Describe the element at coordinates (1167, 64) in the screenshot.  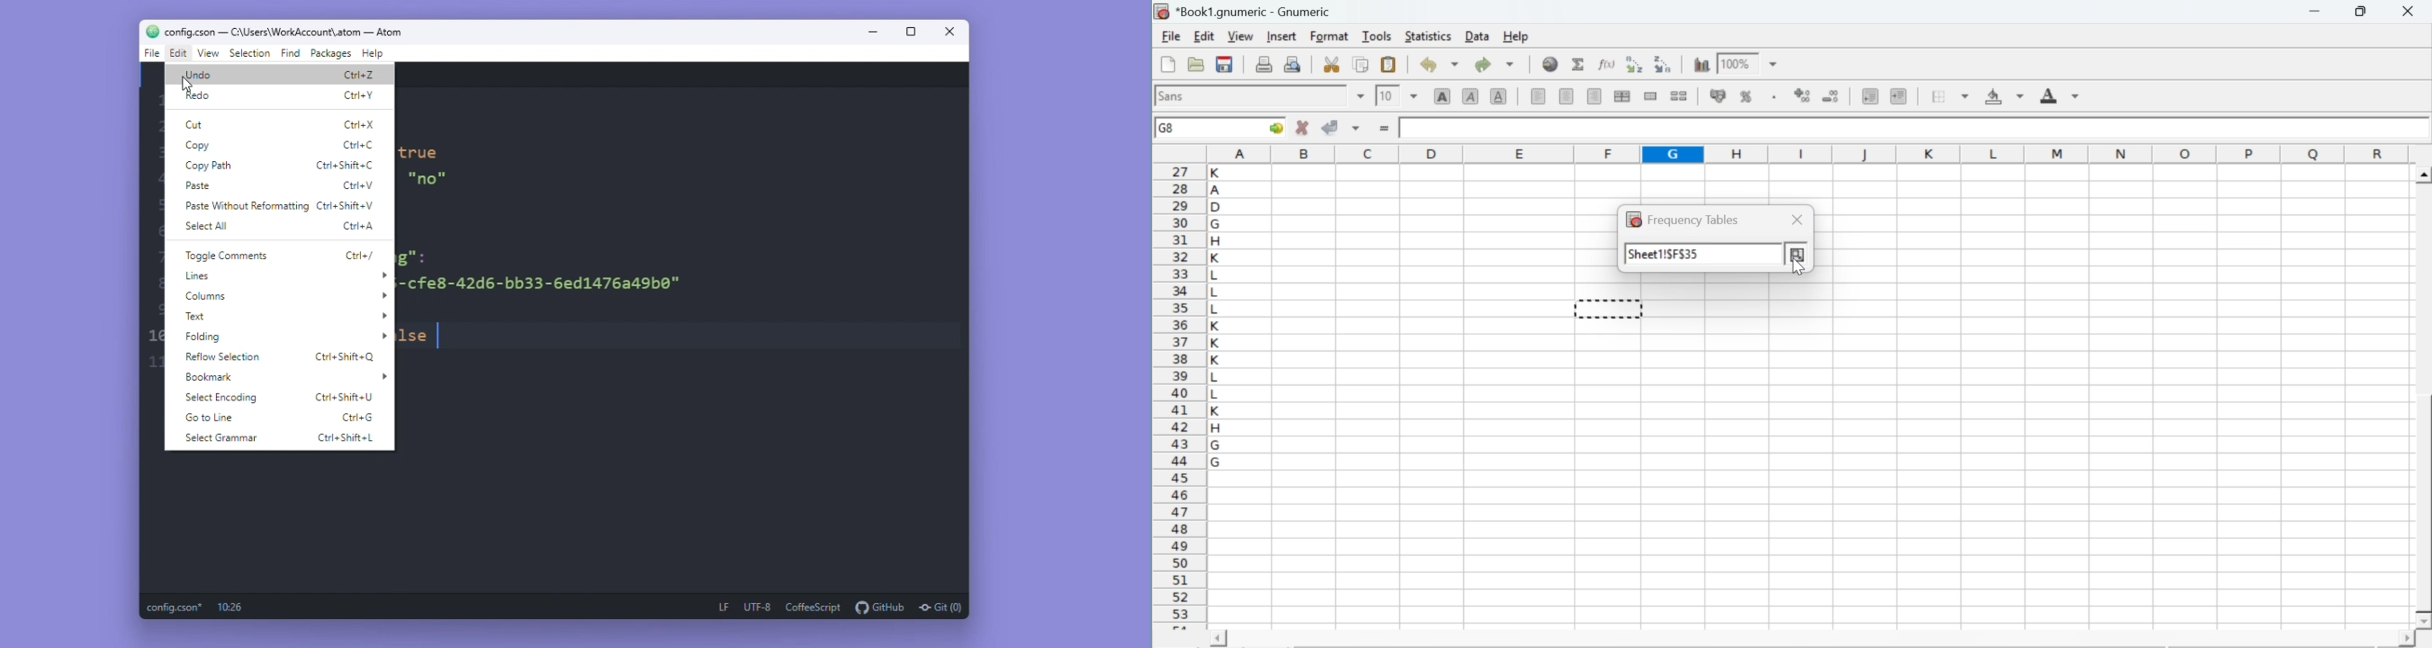
I see `new` at that location.